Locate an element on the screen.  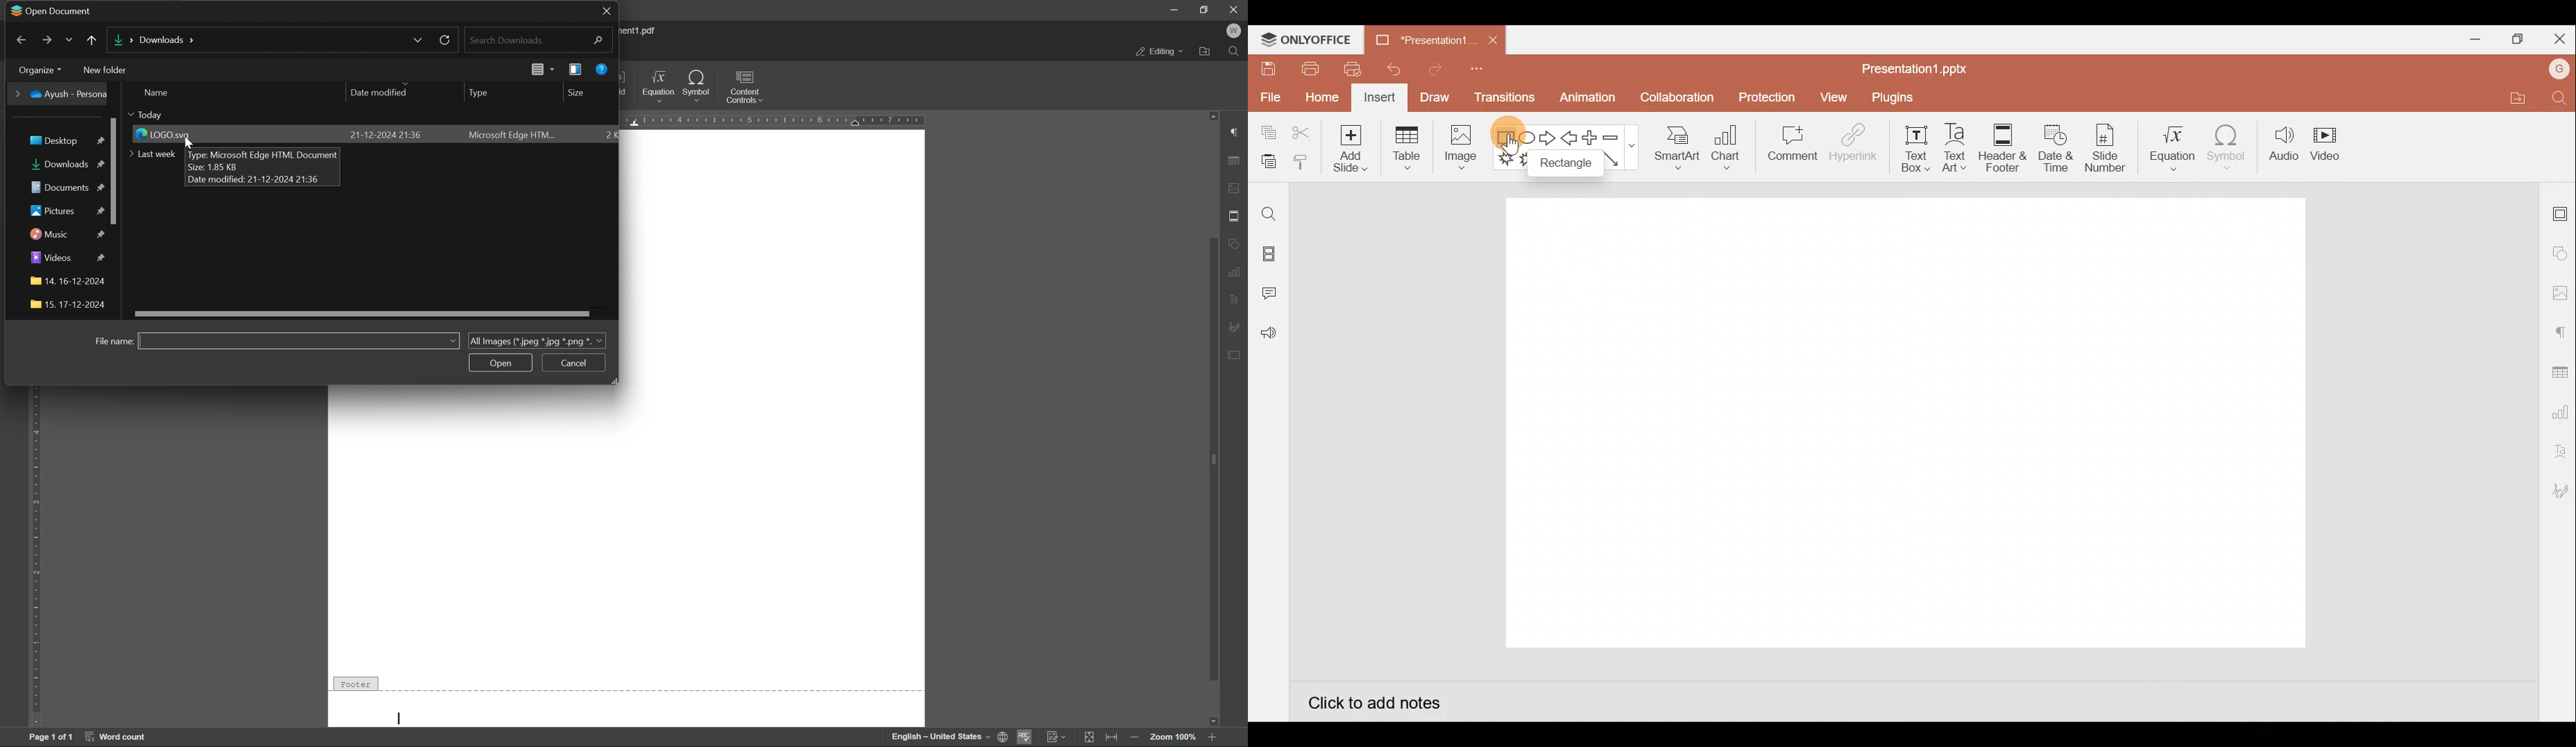
Cut is located at coordinates (1302, 133).